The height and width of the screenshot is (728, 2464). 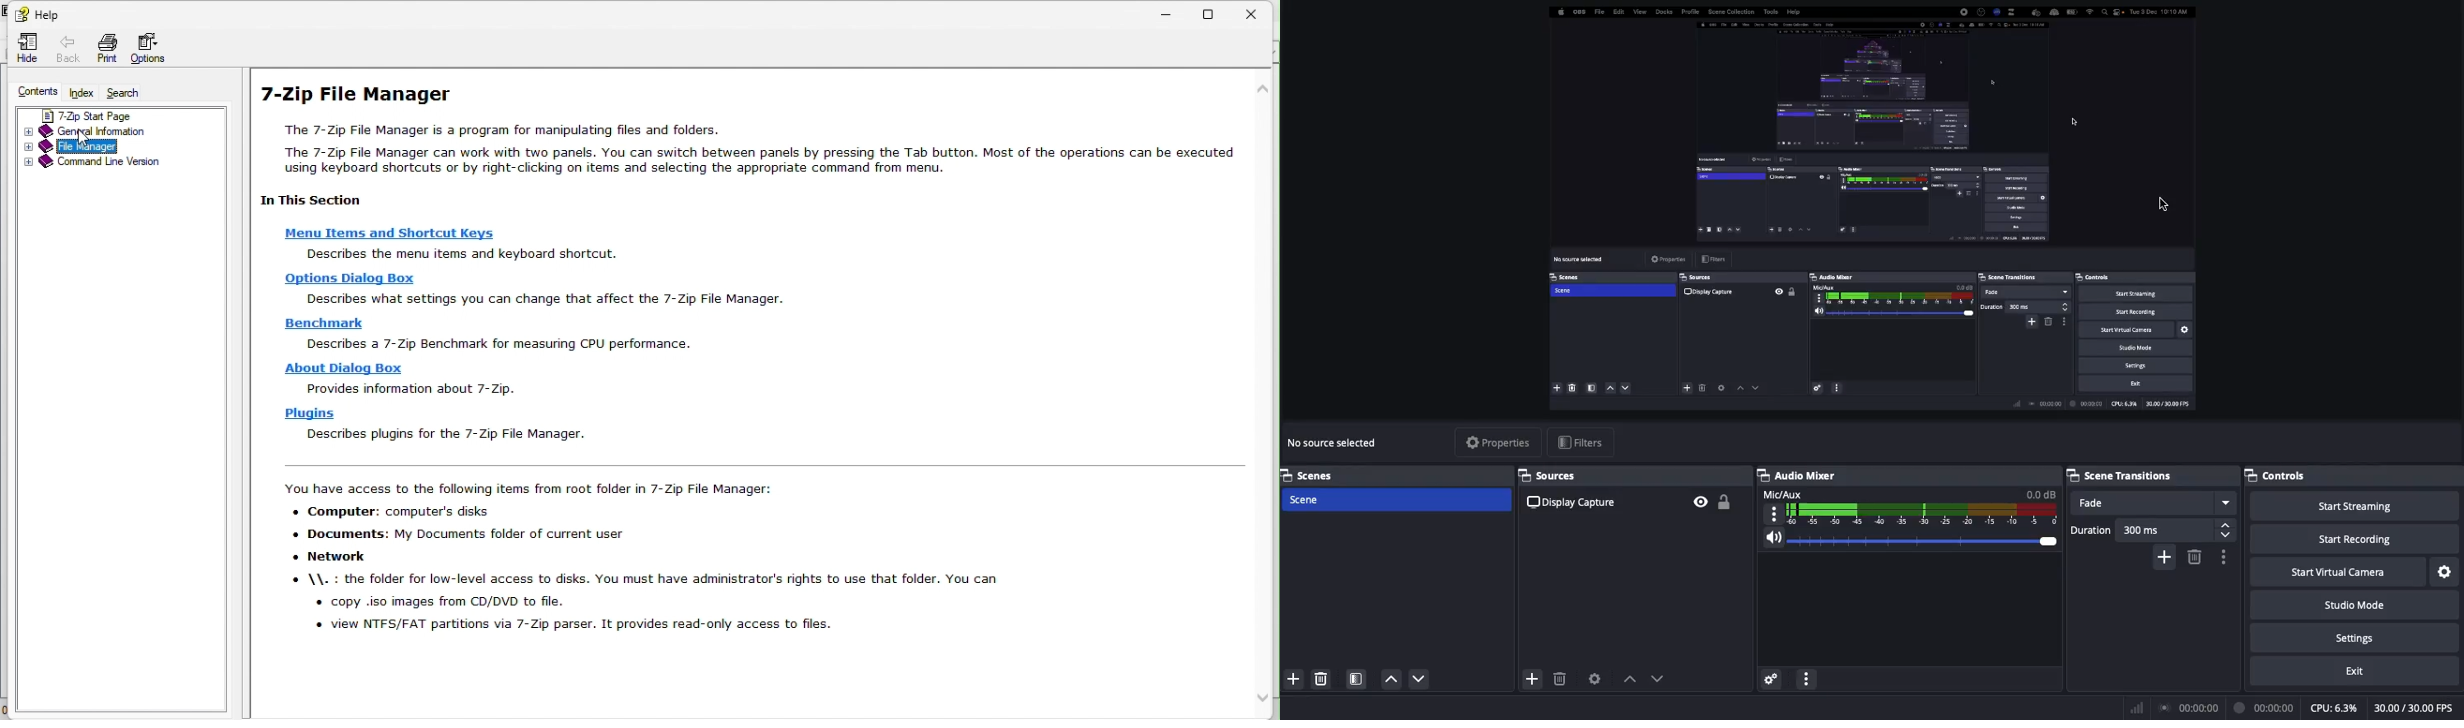 What do you see at coordinates (1320, 679) in the screenshot?
I see `Delete` at bounding box center [1320, 679].